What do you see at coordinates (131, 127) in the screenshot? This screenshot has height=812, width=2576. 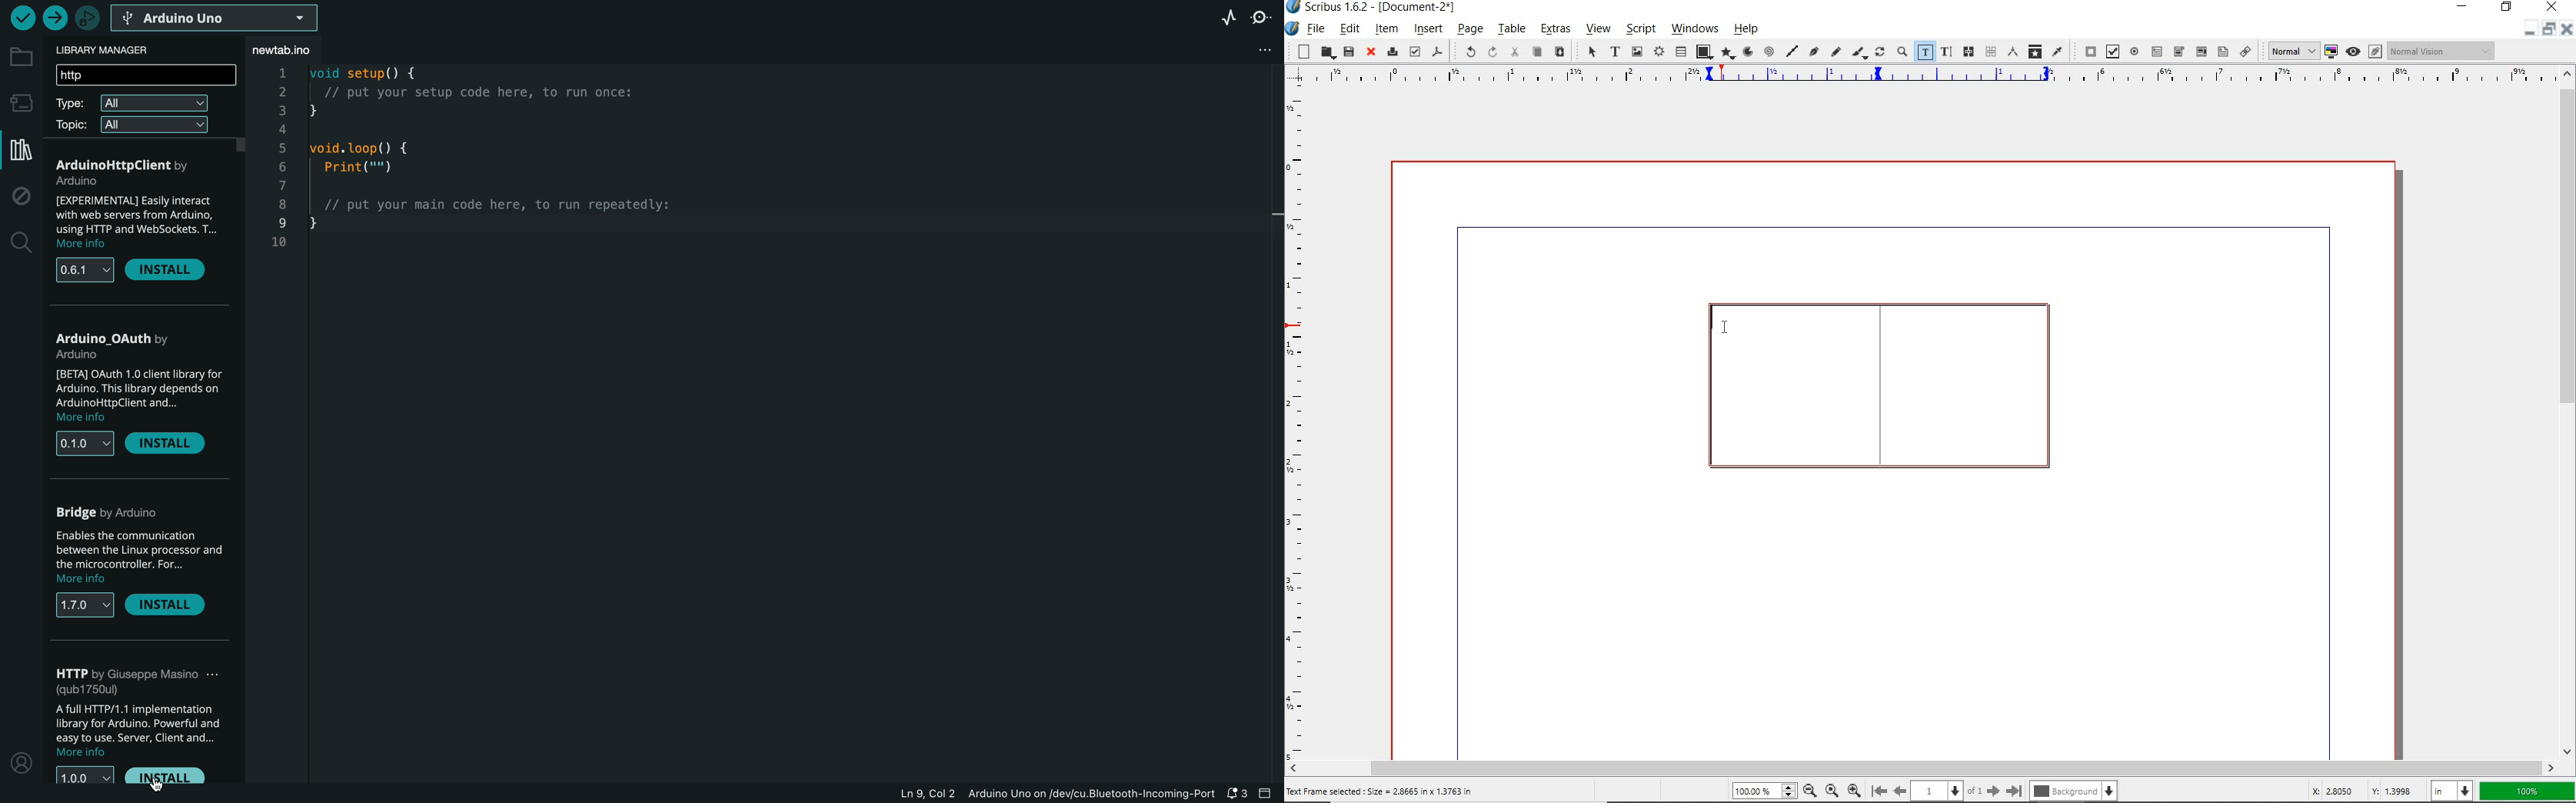 I see `topic filter` at bounding box center [131, 127].